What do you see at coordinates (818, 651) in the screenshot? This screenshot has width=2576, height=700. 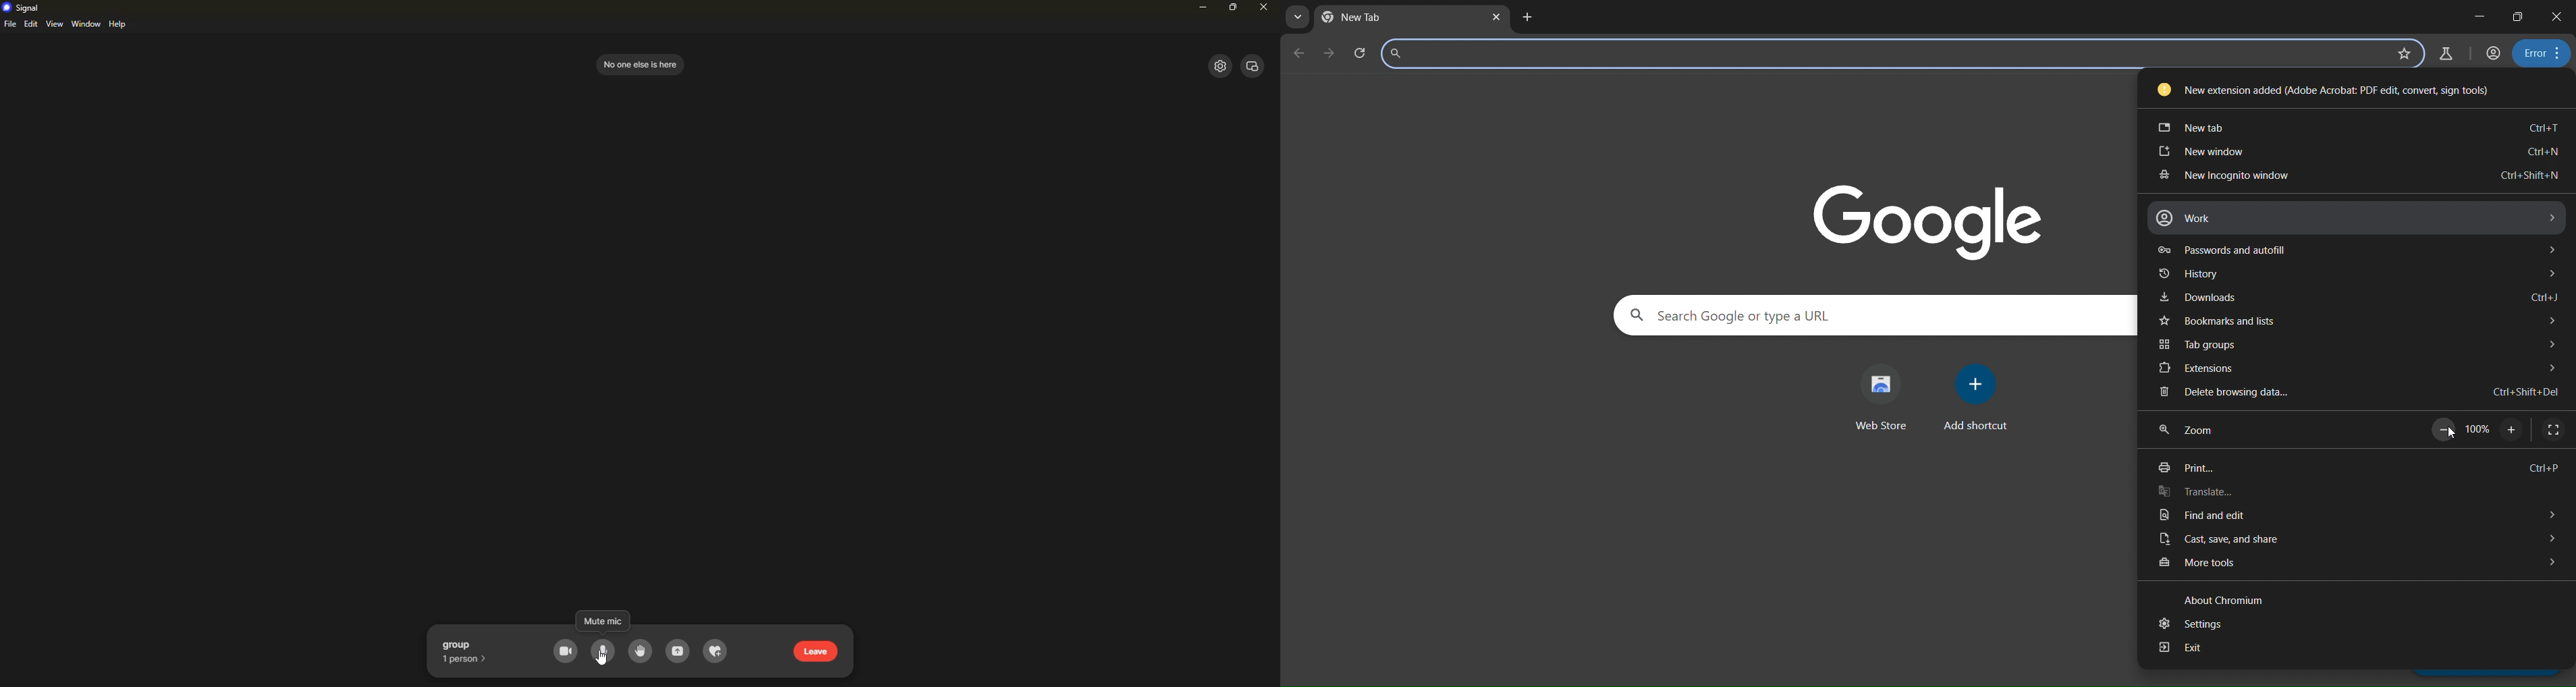 I see `leave` at bounding box center [818, 651].